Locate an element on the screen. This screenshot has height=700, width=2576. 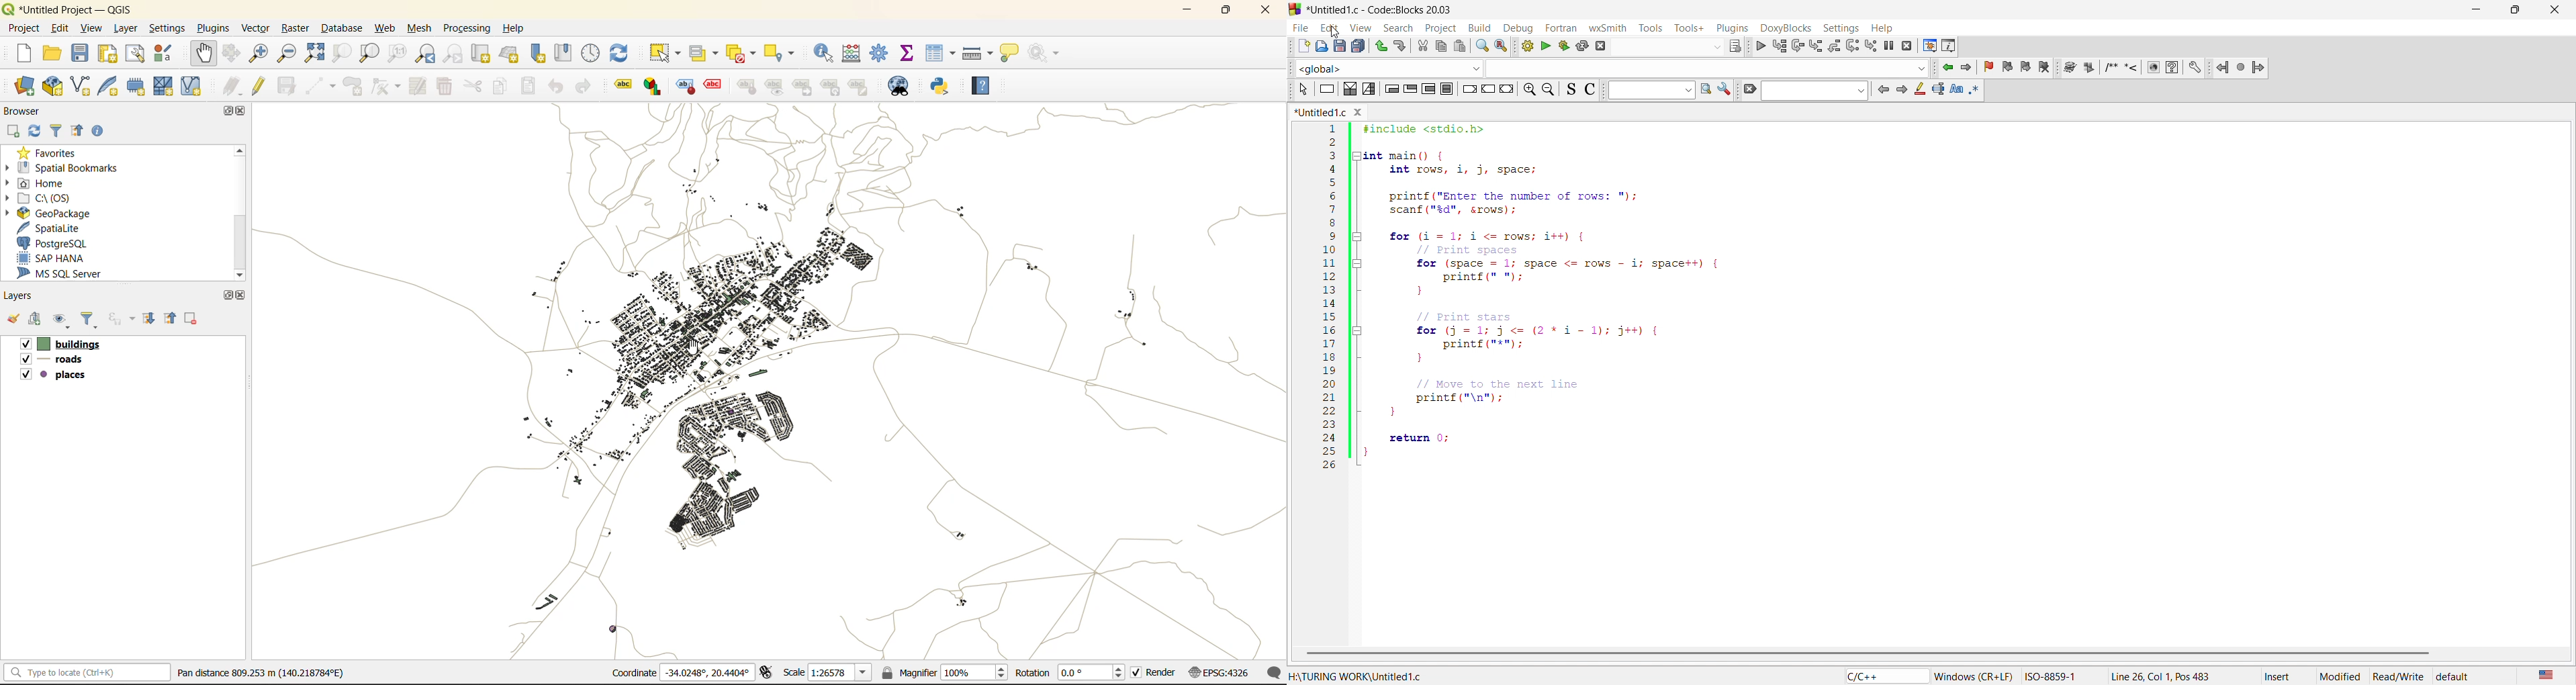
mesh is located at coordinates (422, 28).